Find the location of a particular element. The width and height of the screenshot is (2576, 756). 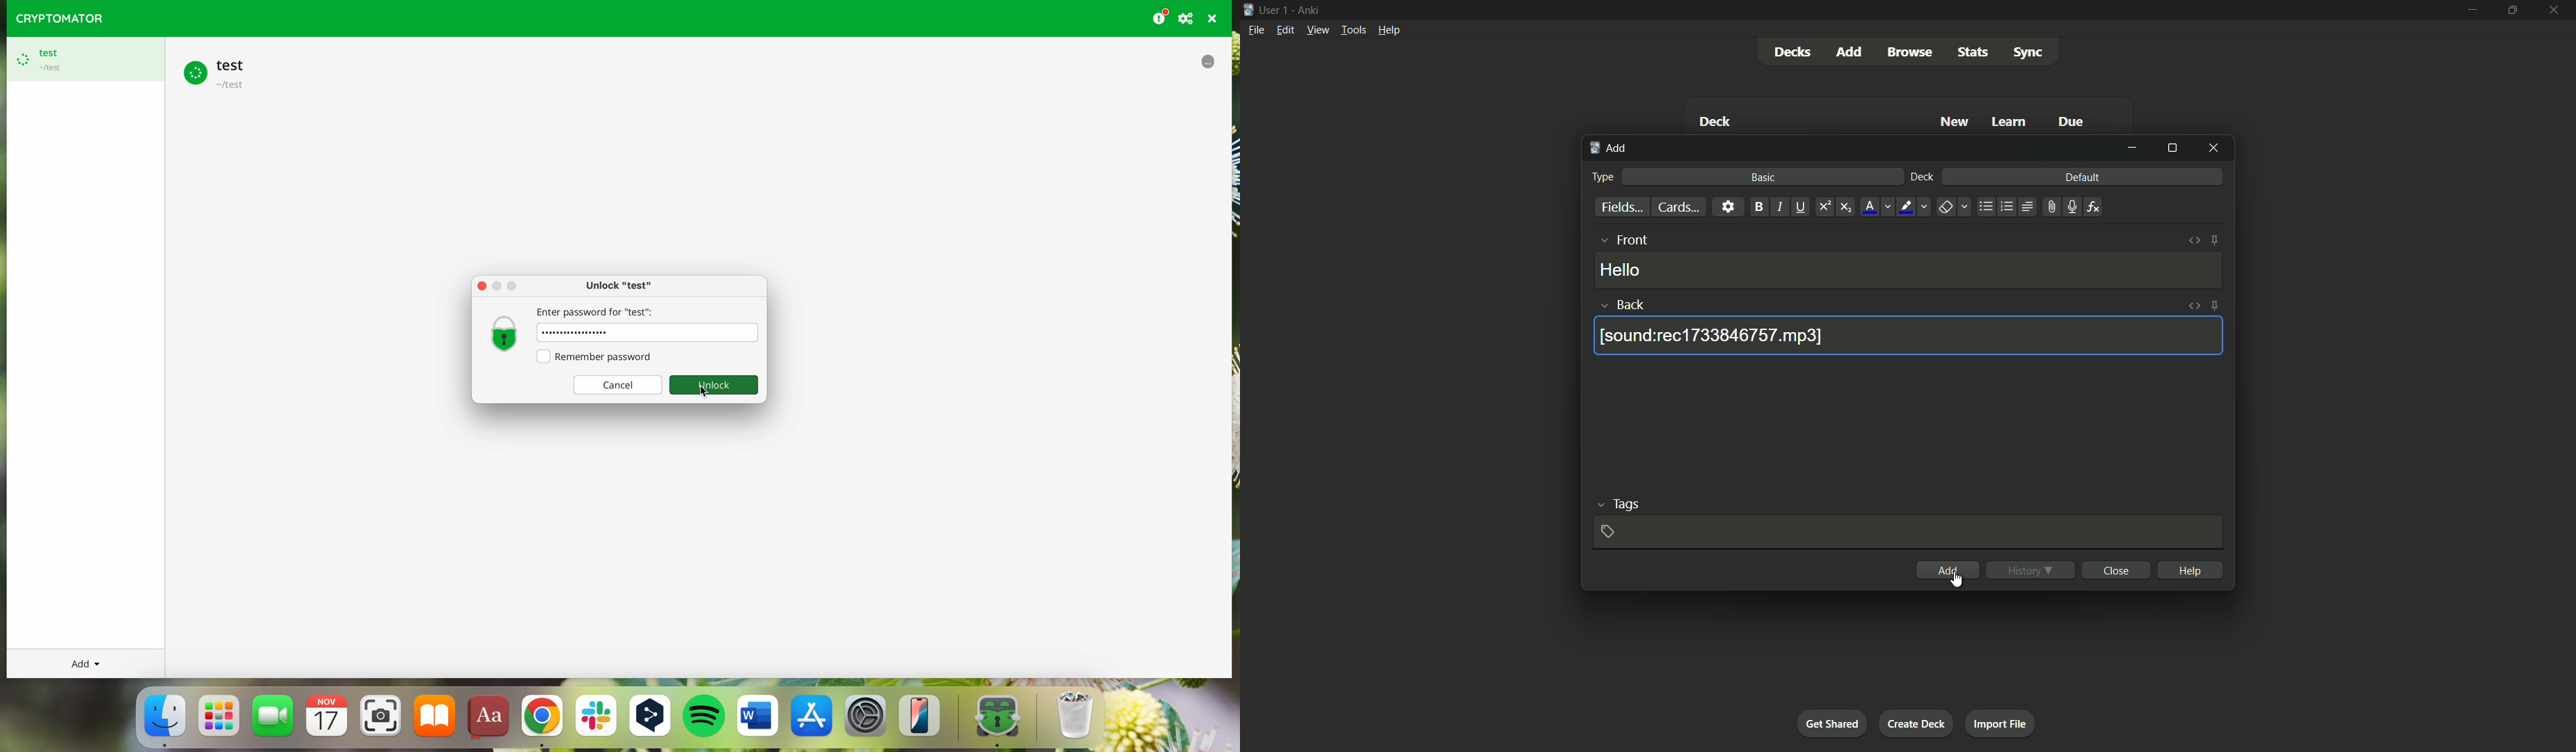

view menu is located at coordinates (1317, 30).